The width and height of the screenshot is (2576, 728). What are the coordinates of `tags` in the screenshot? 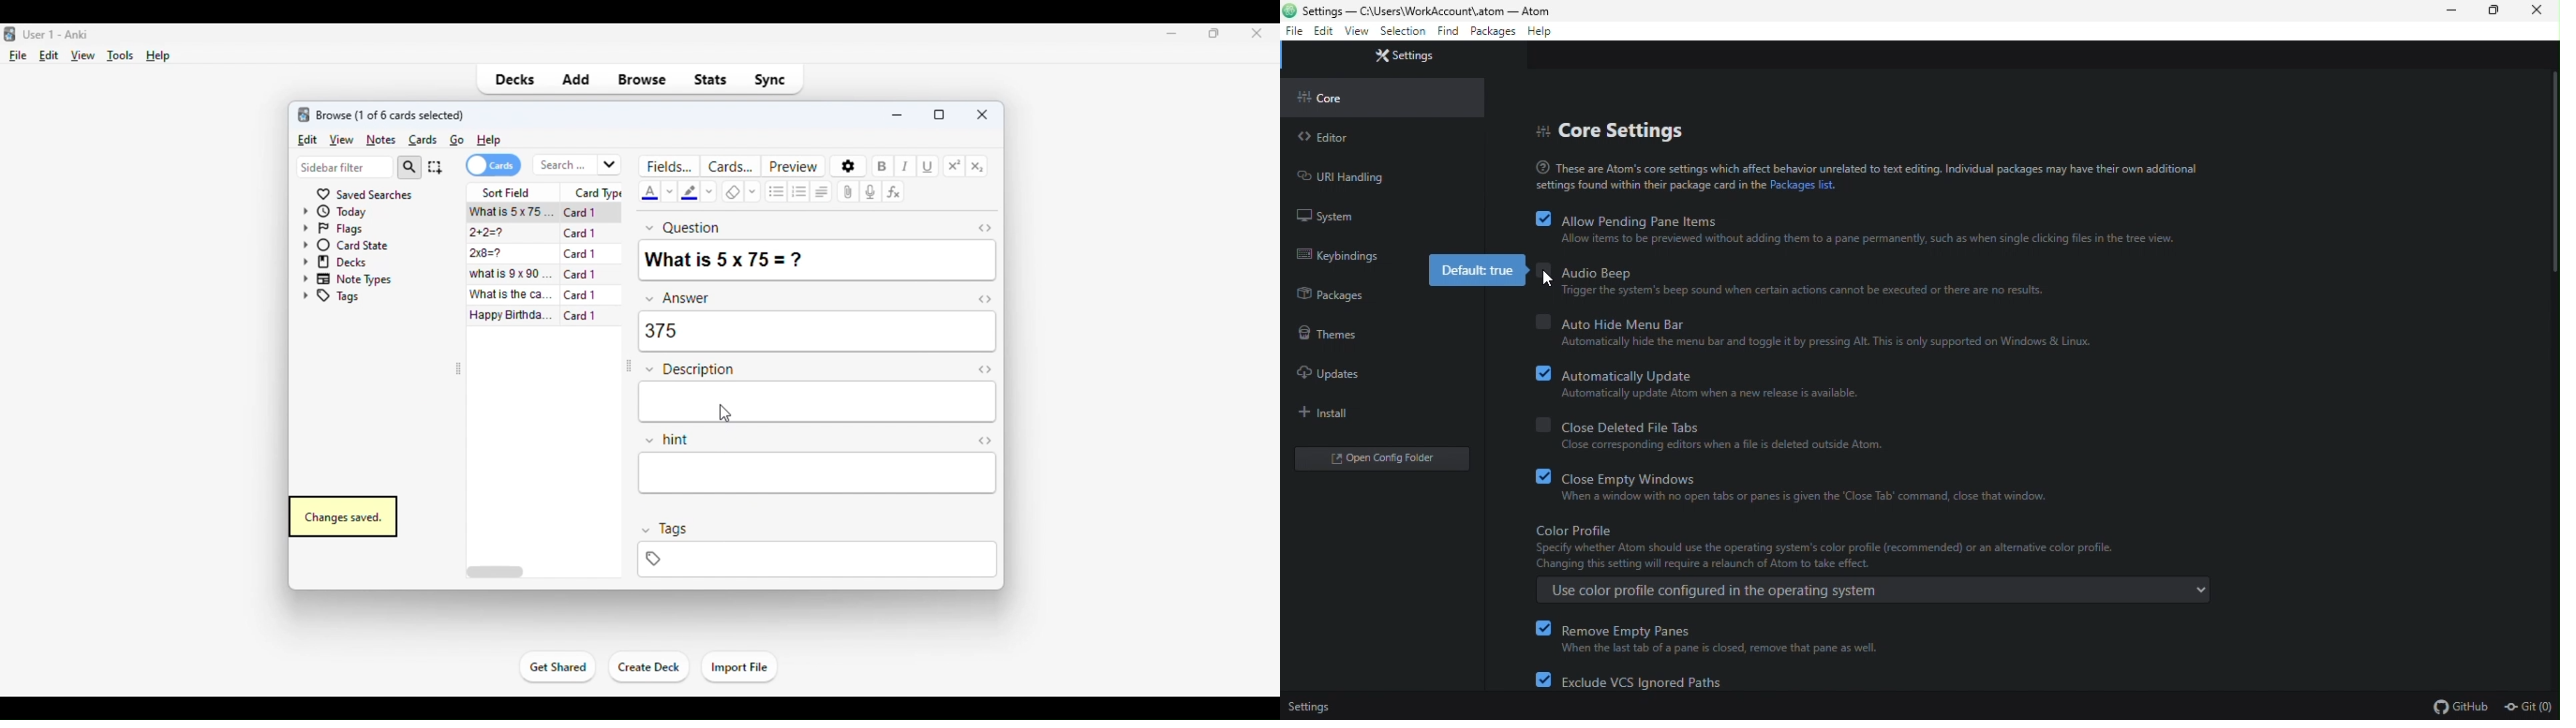 It's located at (817, 560).